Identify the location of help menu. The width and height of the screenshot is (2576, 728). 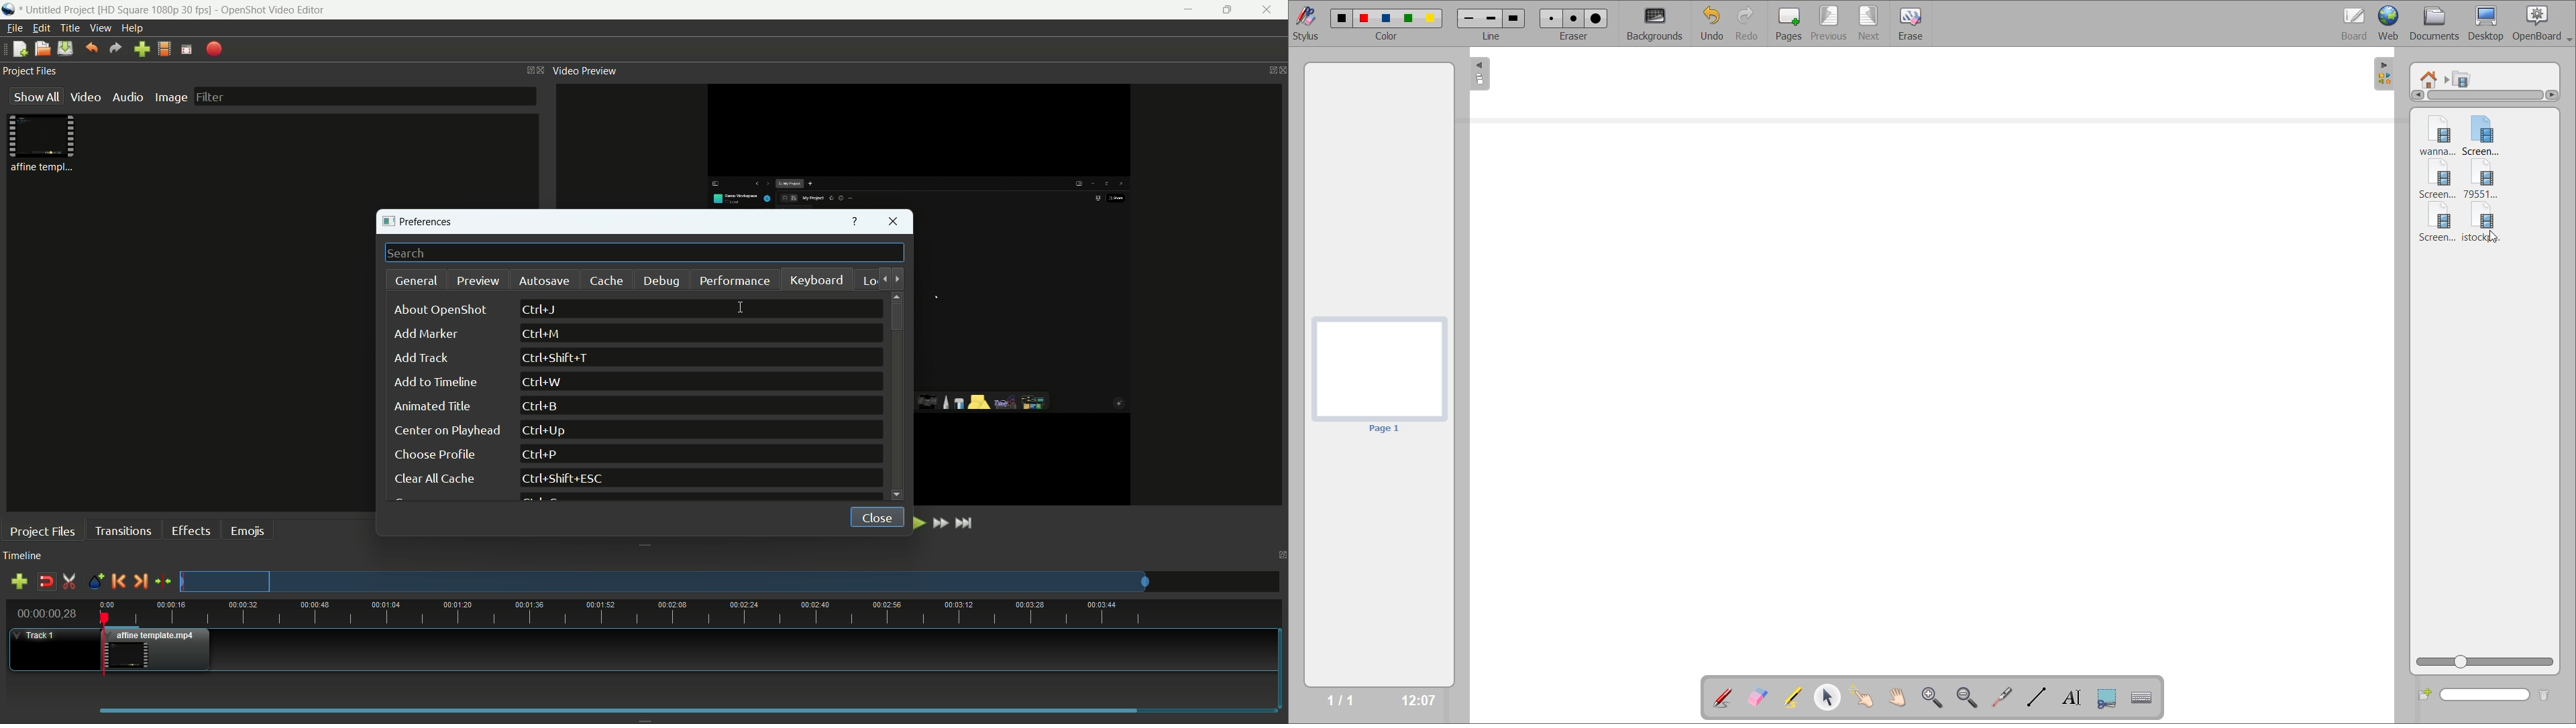
(134, 29).